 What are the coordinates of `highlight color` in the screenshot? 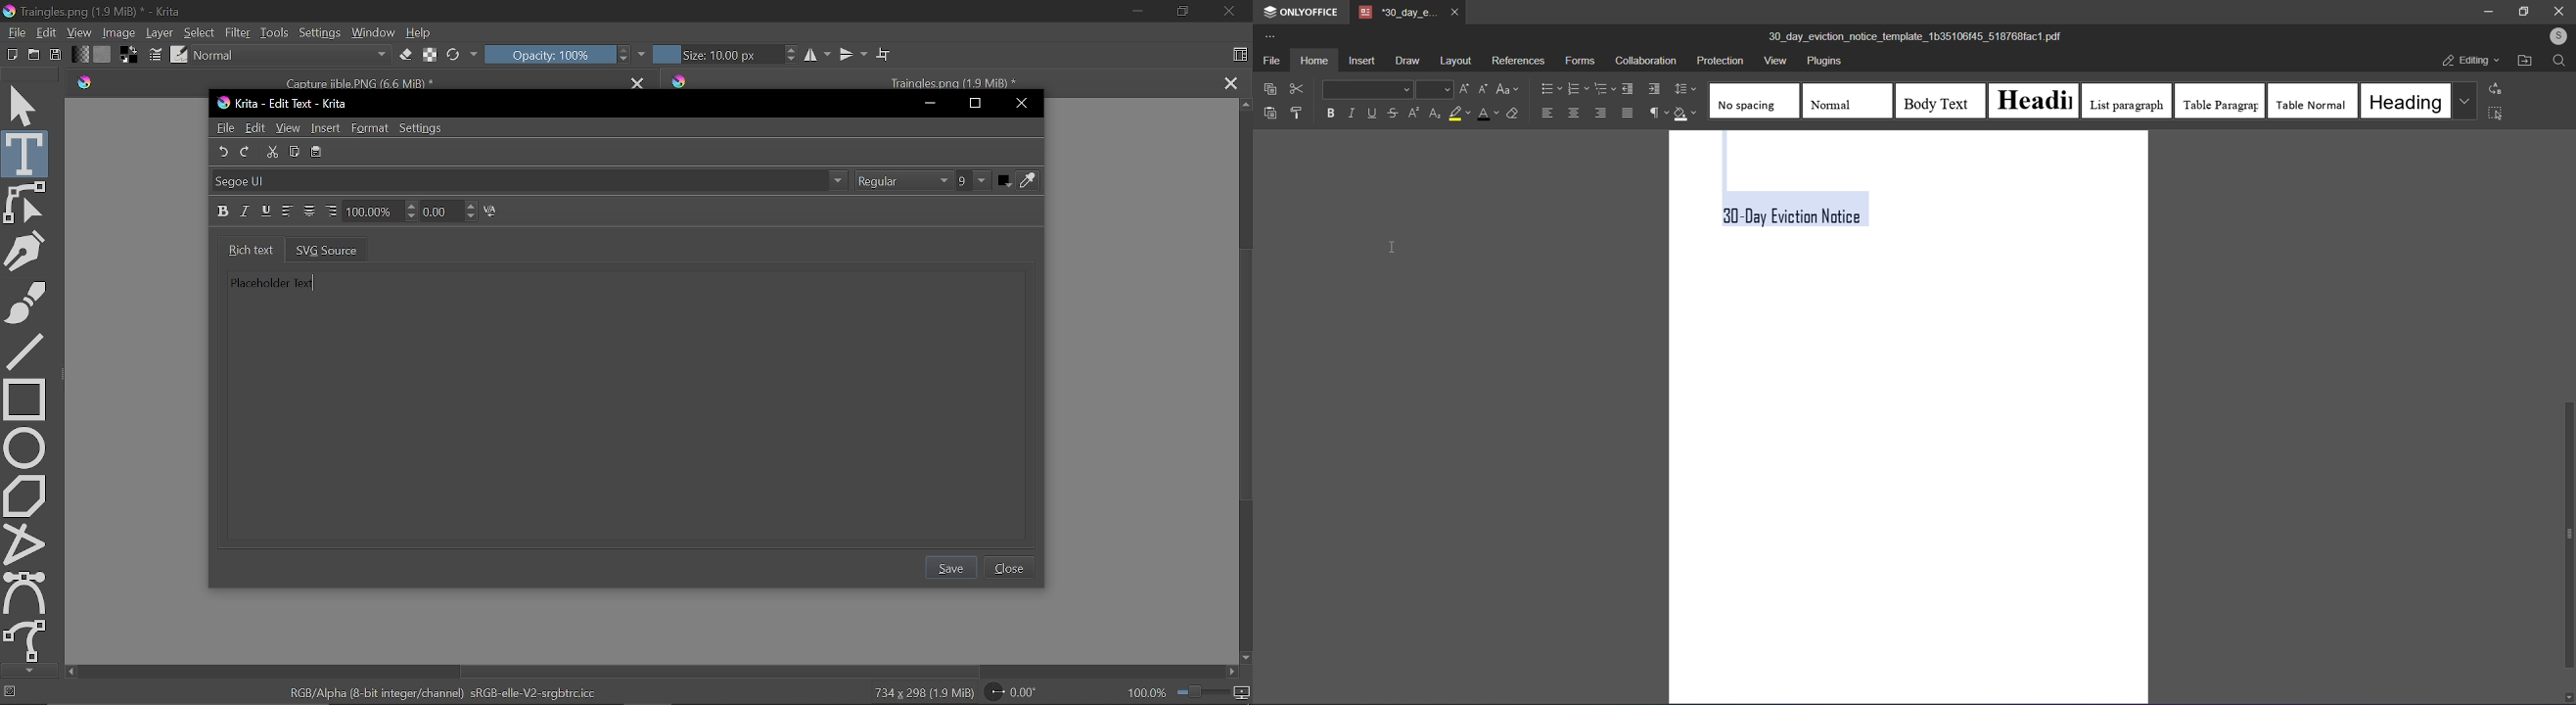 It's located at (1458, 114).